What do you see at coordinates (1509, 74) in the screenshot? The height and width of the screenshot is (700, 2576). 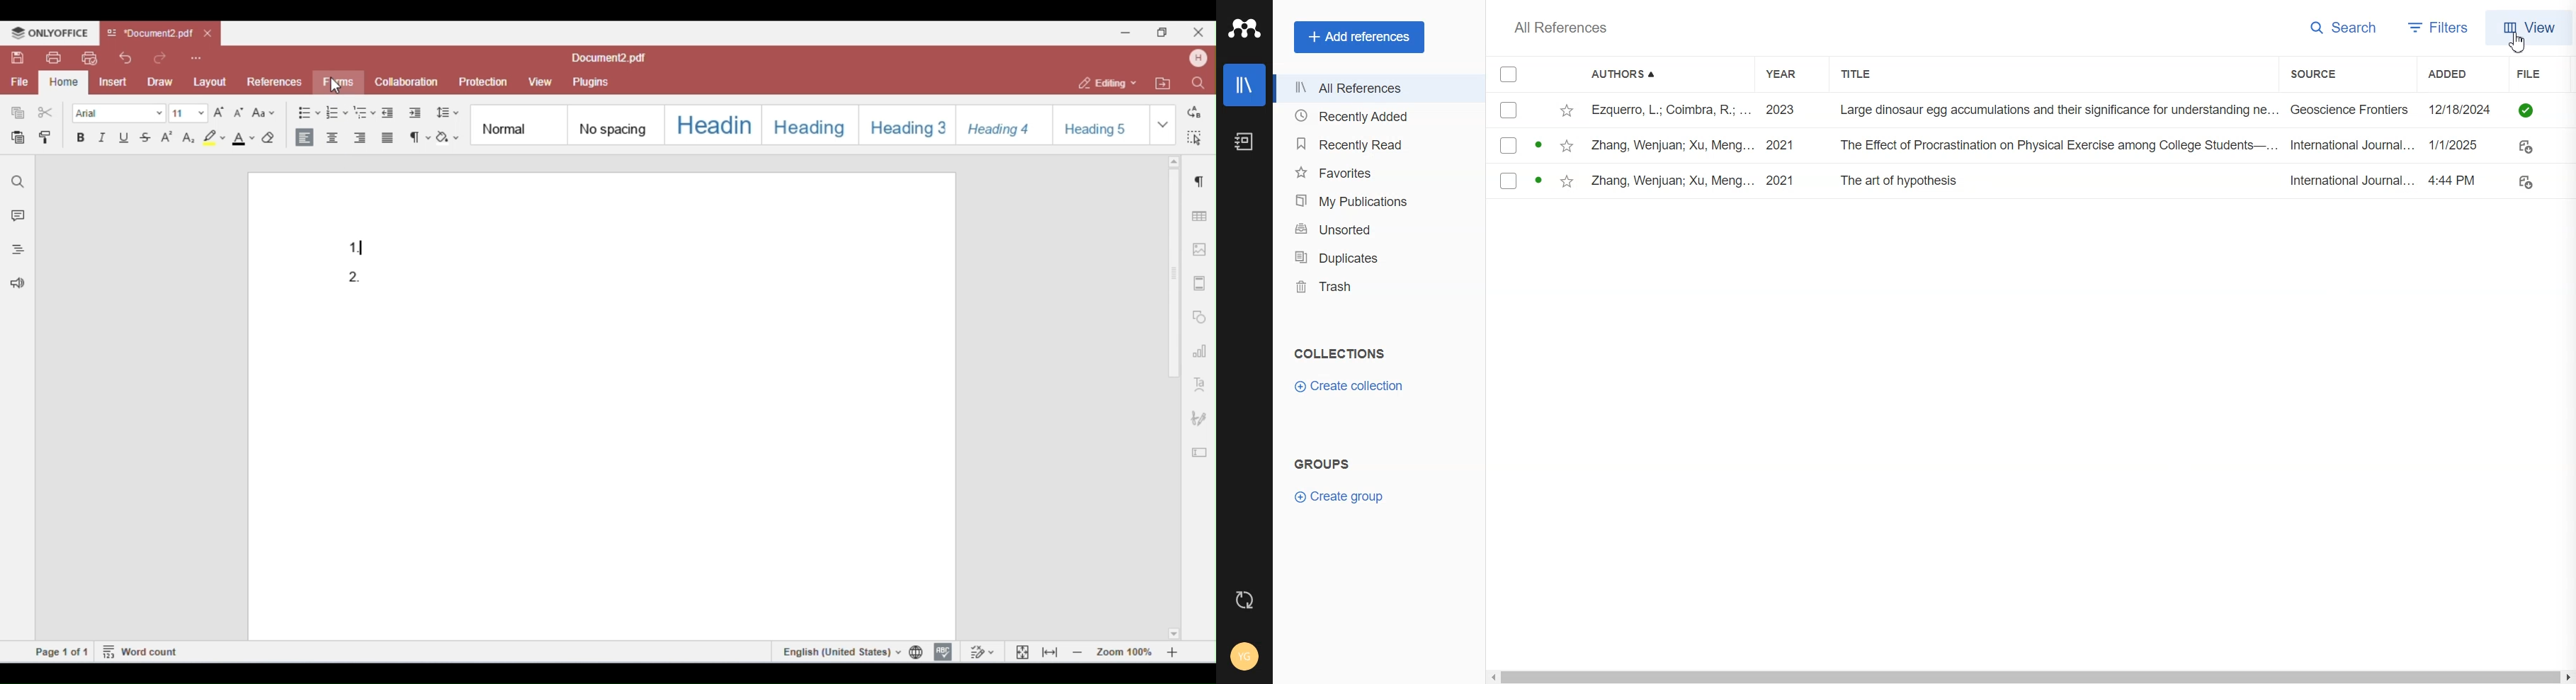 I see `Checkmarks` at bounding box center [1509, 74].